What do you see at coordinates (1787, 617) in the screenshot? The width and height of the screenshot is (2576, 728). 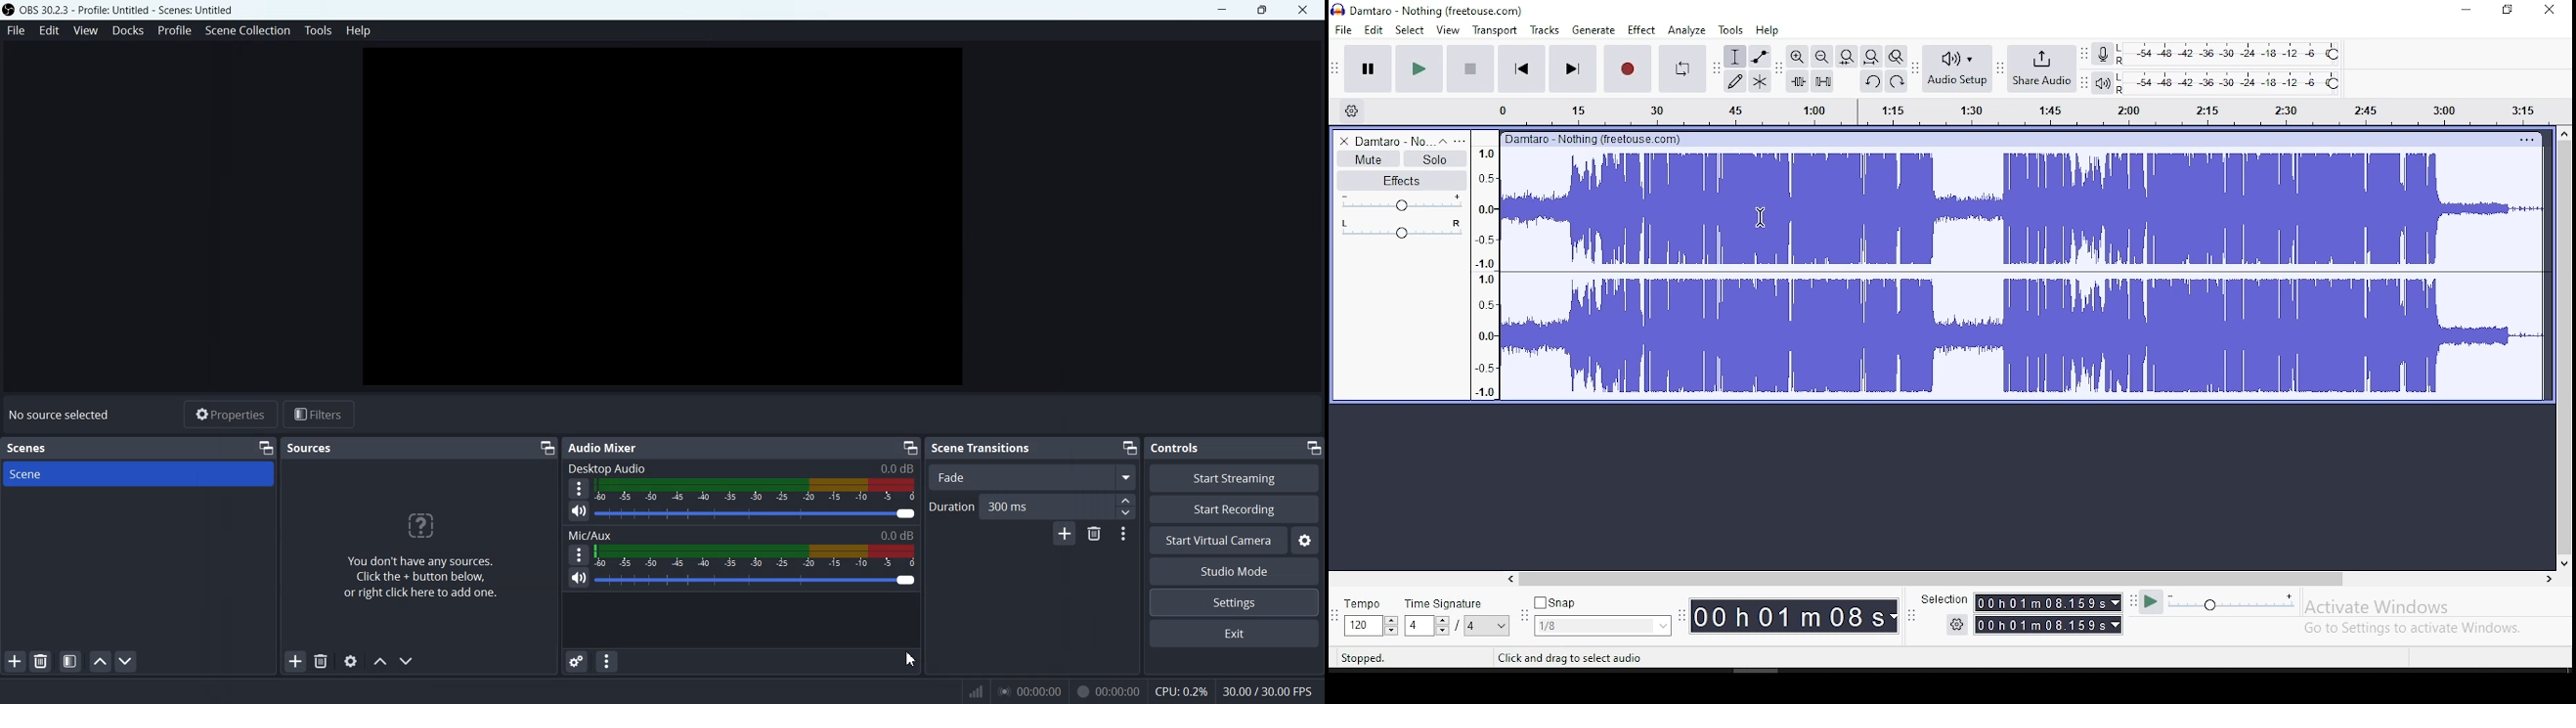 I see `00 h01 mO08s` at bounding box center [1787, 617].